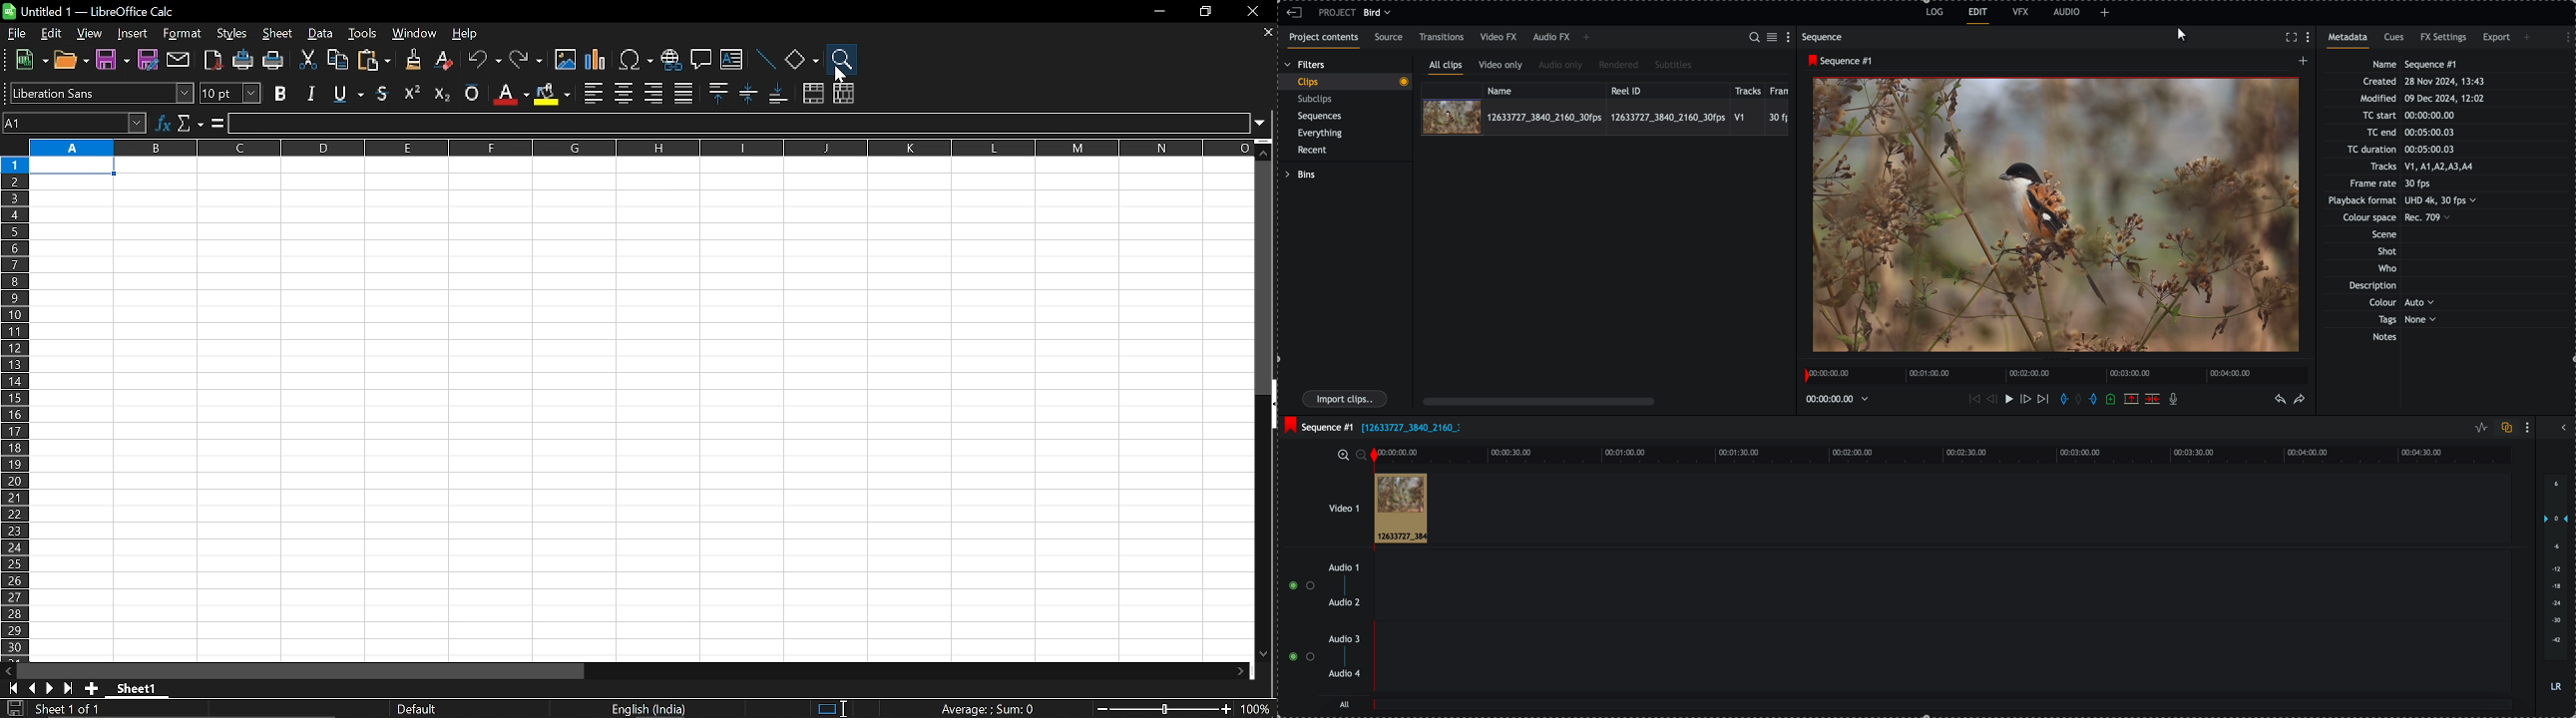  I want to click on sequences, so click(1320, 118).